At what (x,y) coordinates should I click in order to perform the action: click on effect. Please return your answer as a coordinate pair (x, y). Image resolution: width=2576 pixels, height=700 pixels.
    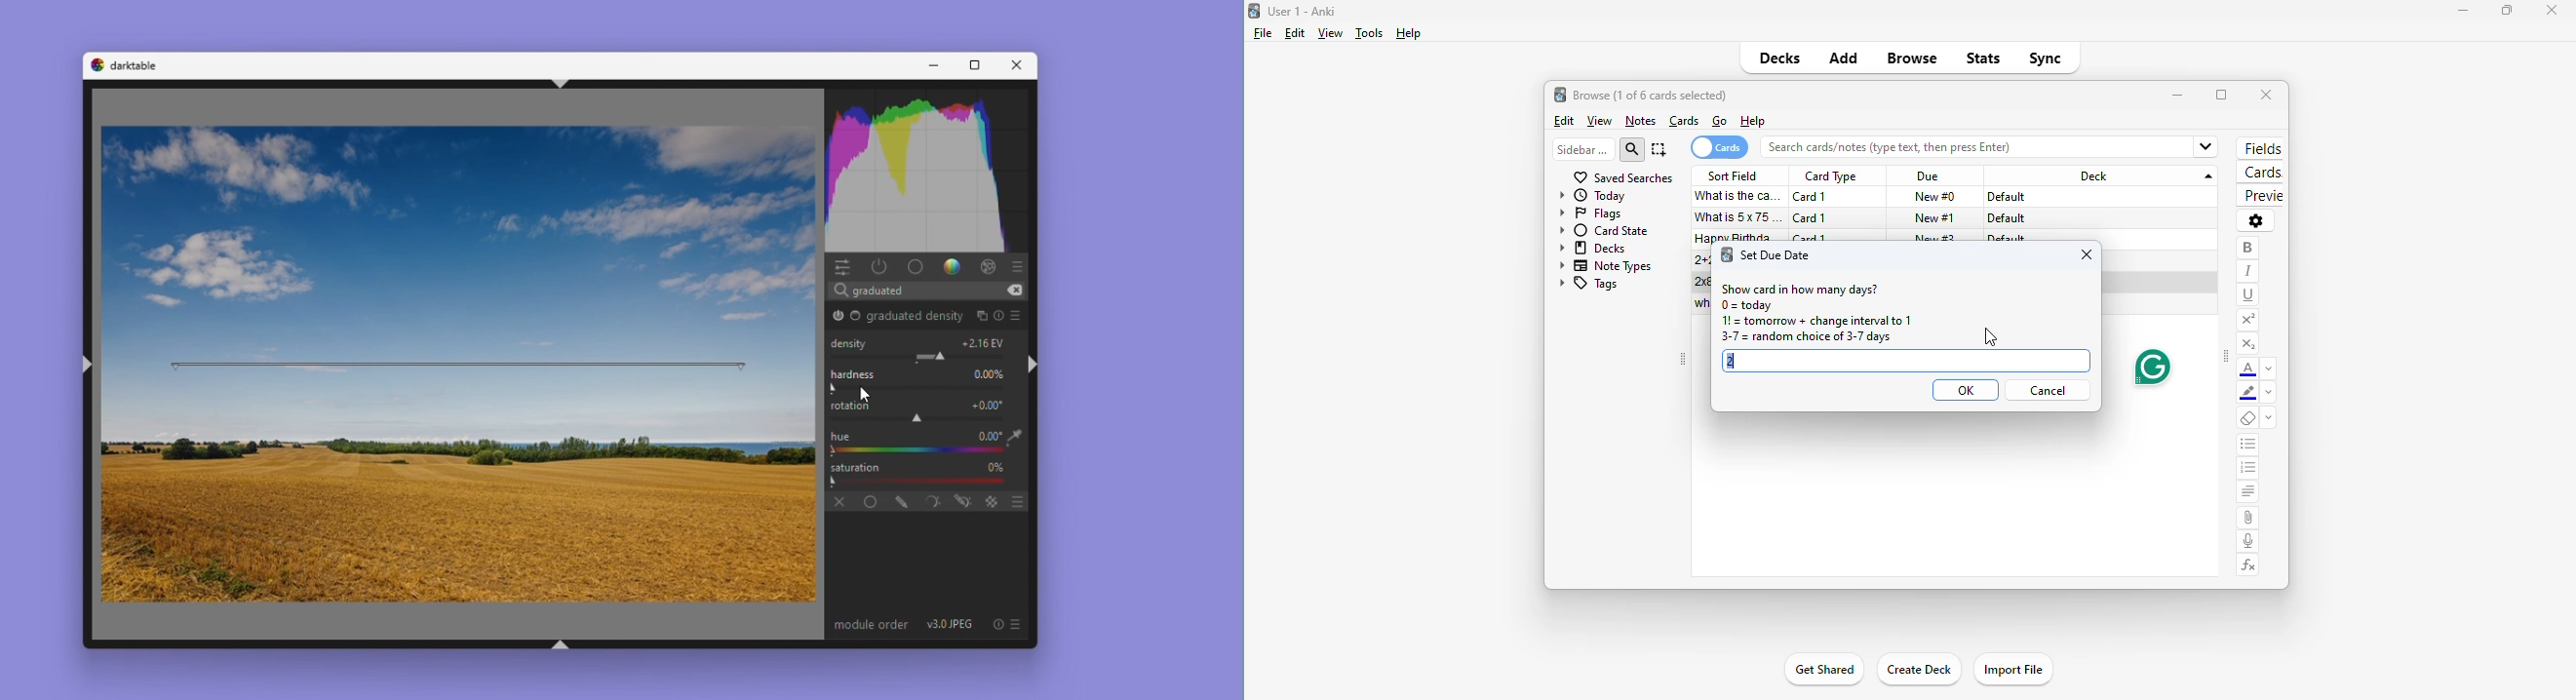
    Looking at the image, I should click on (988, 265).